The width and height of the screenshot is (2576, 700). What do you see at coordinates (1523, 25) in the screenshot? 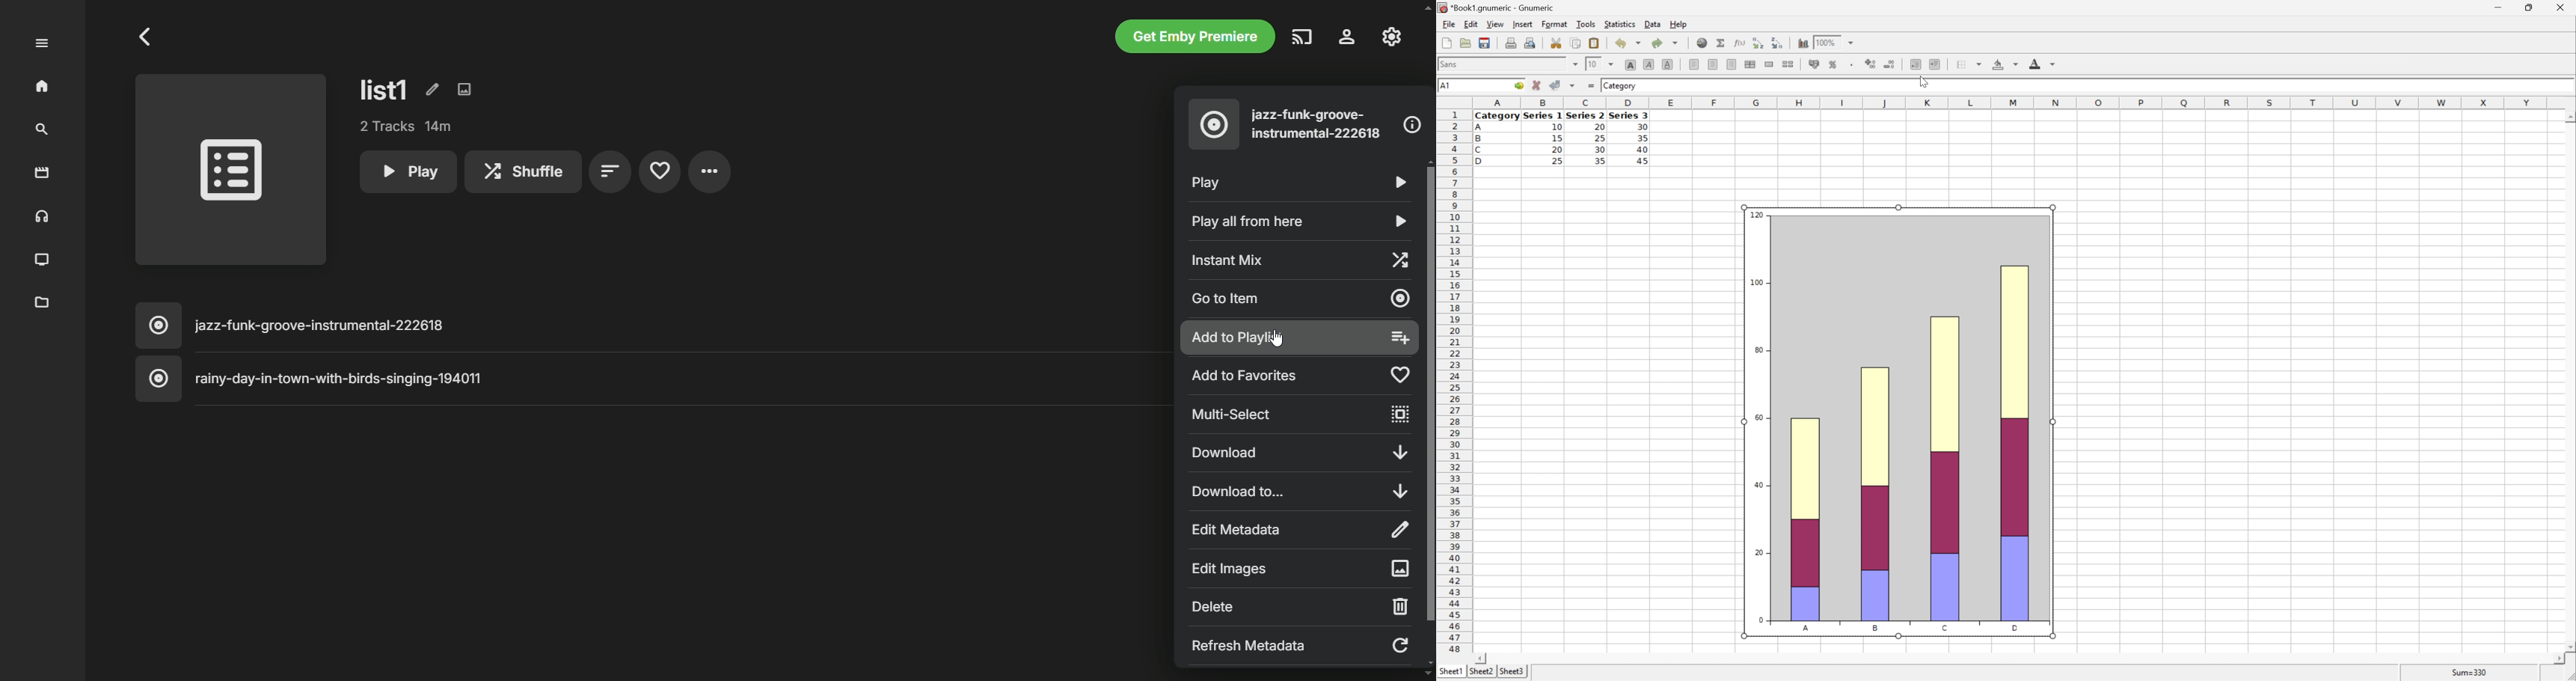
I see `Insert` at bounding box center [1523, 25].